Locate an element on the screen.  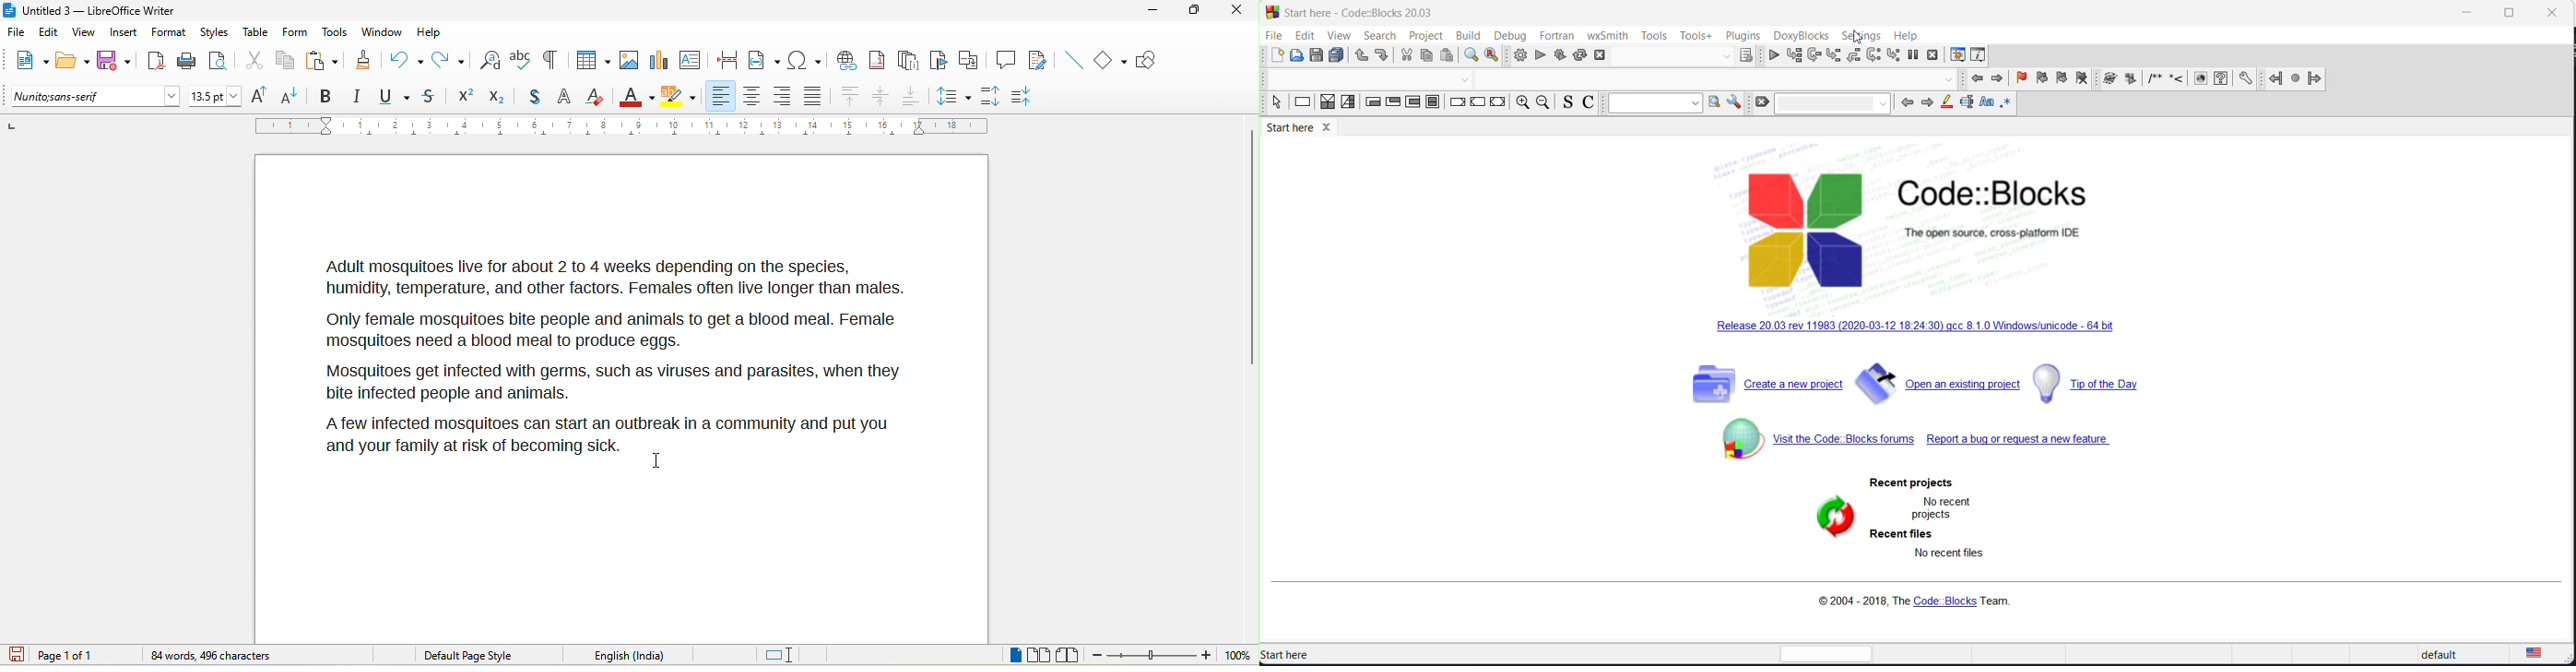
run is located at coordinates (1540, 56).